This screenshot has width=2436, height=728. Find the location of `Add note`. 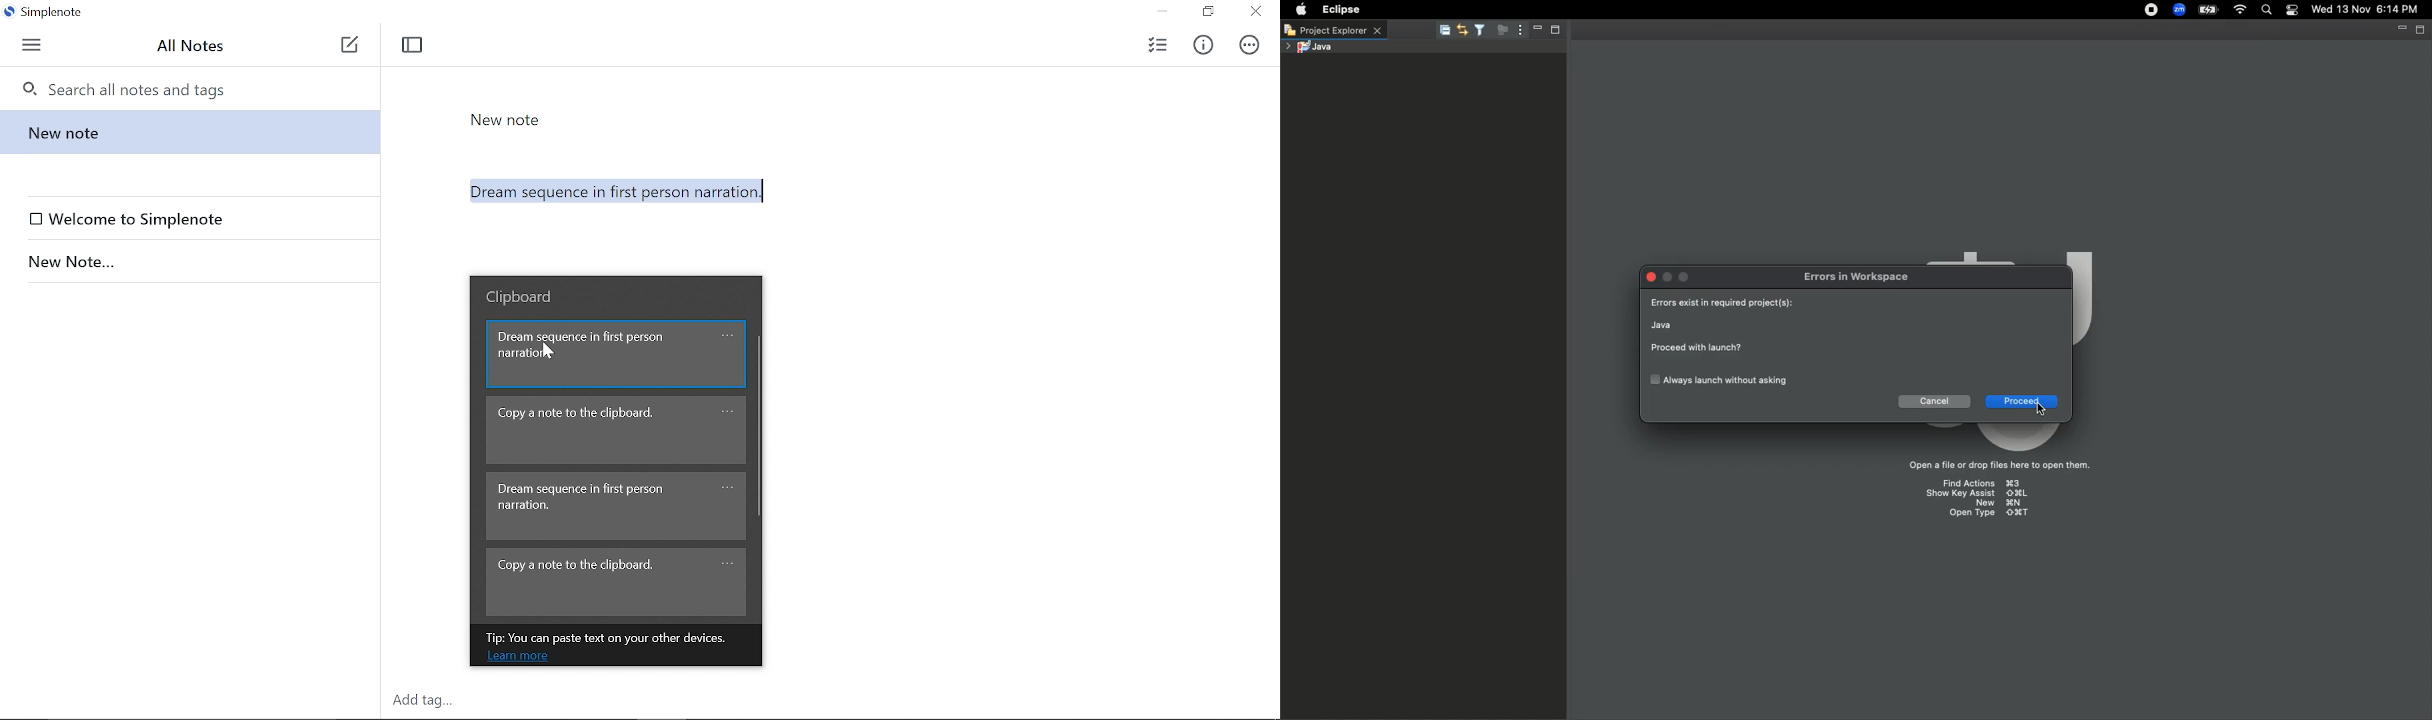

Add note is located at coordinates (350, 45).